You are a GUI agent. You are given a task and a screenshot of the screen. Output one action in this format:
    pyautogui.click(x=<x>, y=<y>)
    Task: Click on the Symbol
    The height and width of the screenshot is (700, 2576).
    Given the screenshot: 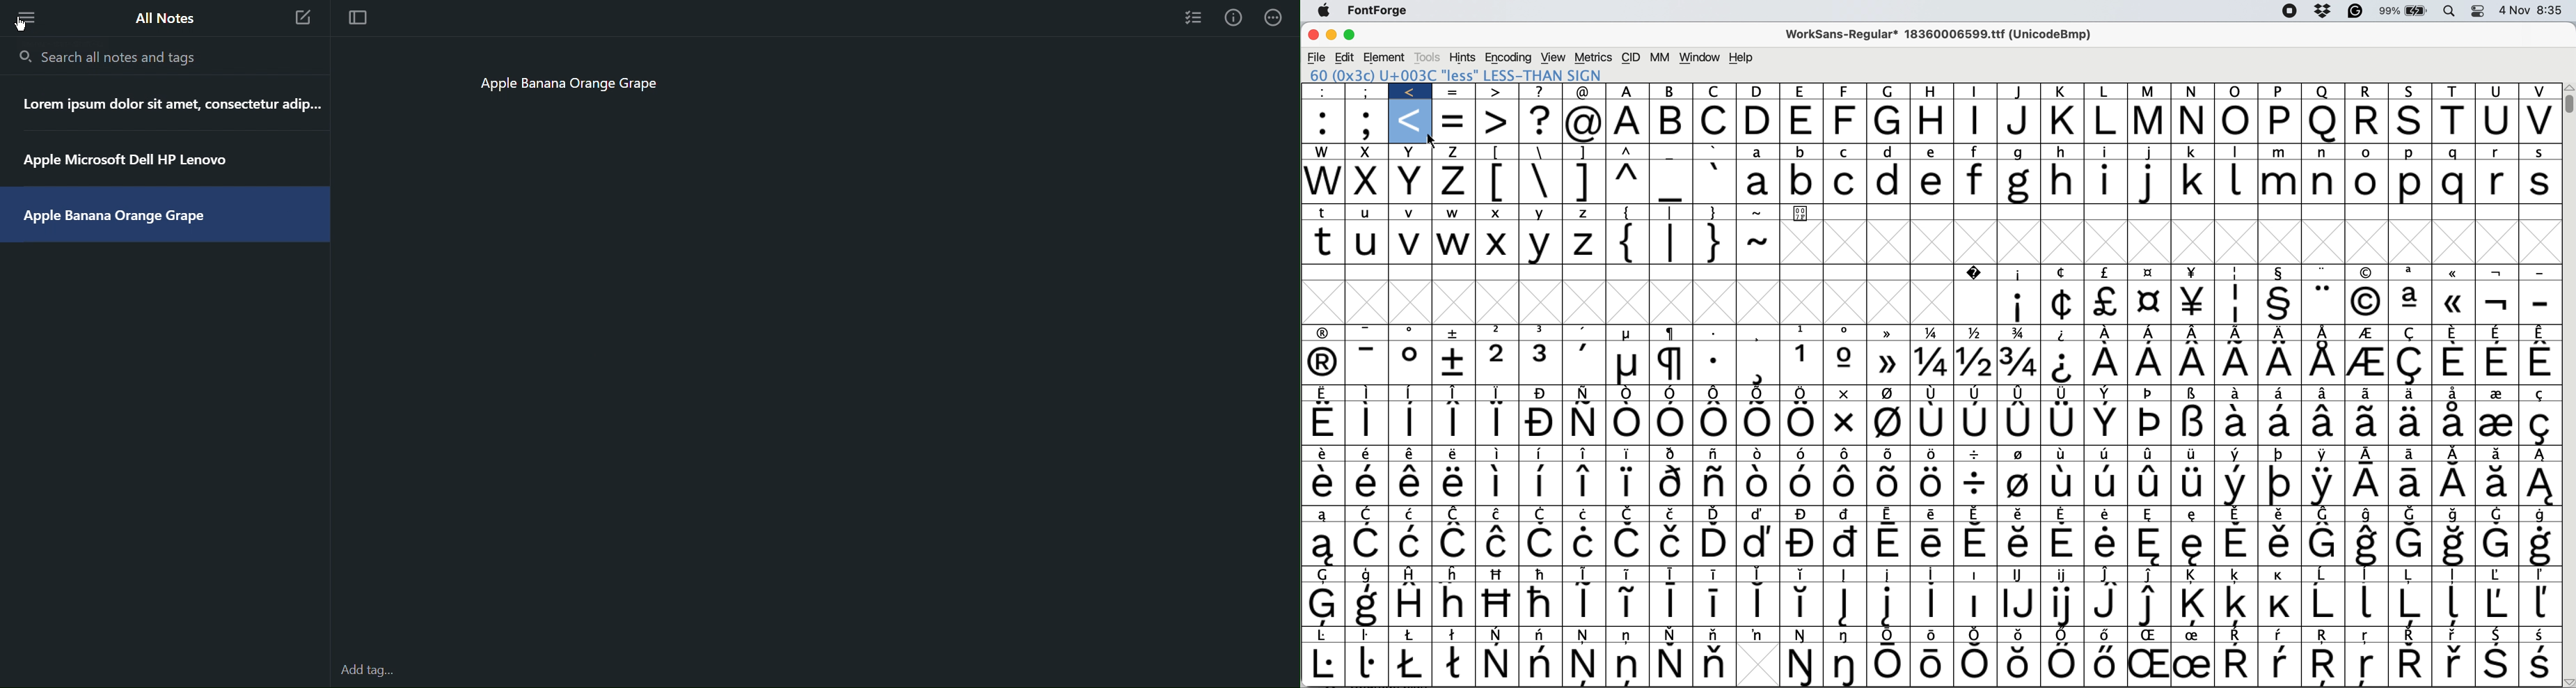 What is the action you would take?
    pyautogui.click(x=2324, y=272)
    